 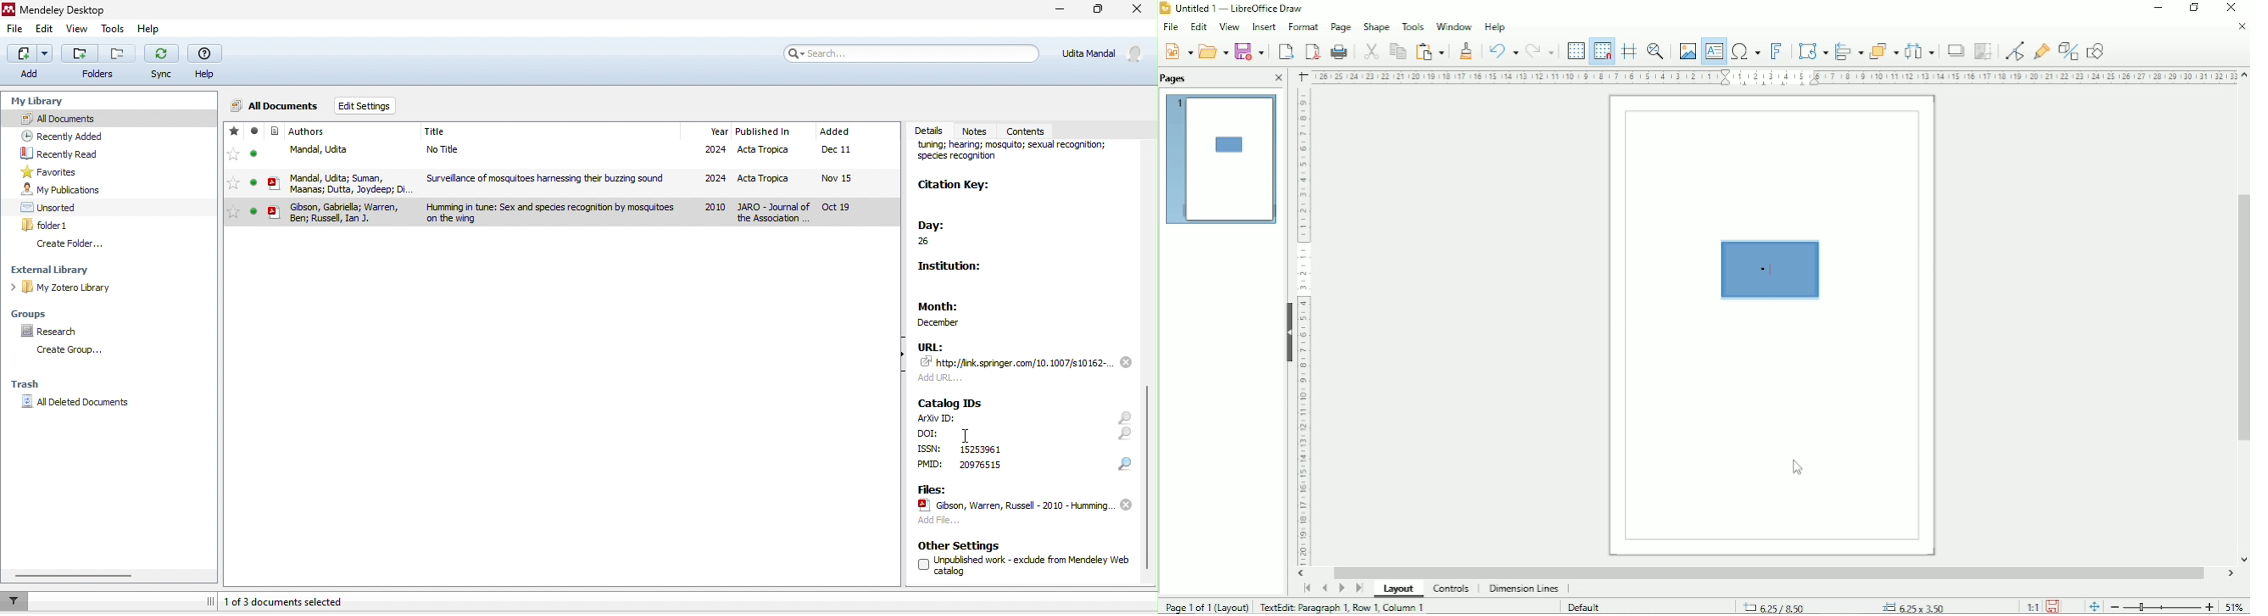 What do you see at coordinates (59, 270) in the screenshot?
I see `external library` at bounding box center [59, 270].